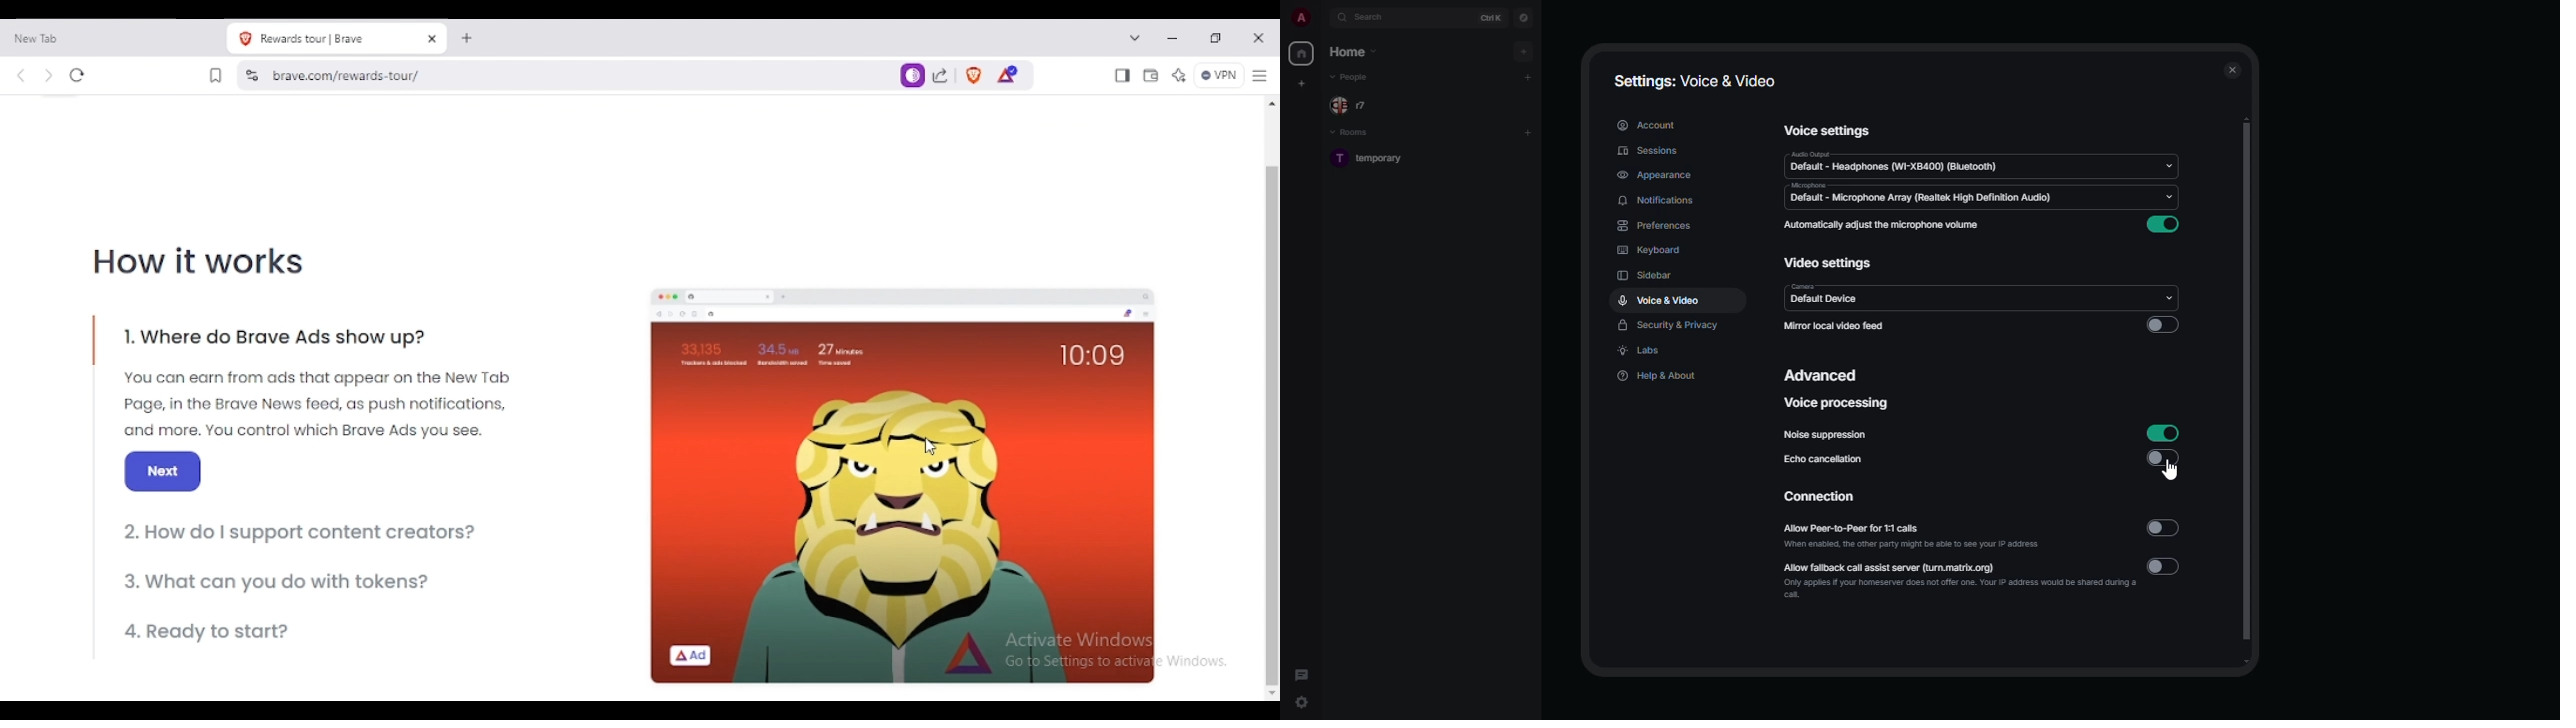 Image resolution: width=2576 pixels, height=728 pixels. What do you see at coordinates (974, 76) in the screenshot?
I see `brave shields` at bounding box center [974, 76].